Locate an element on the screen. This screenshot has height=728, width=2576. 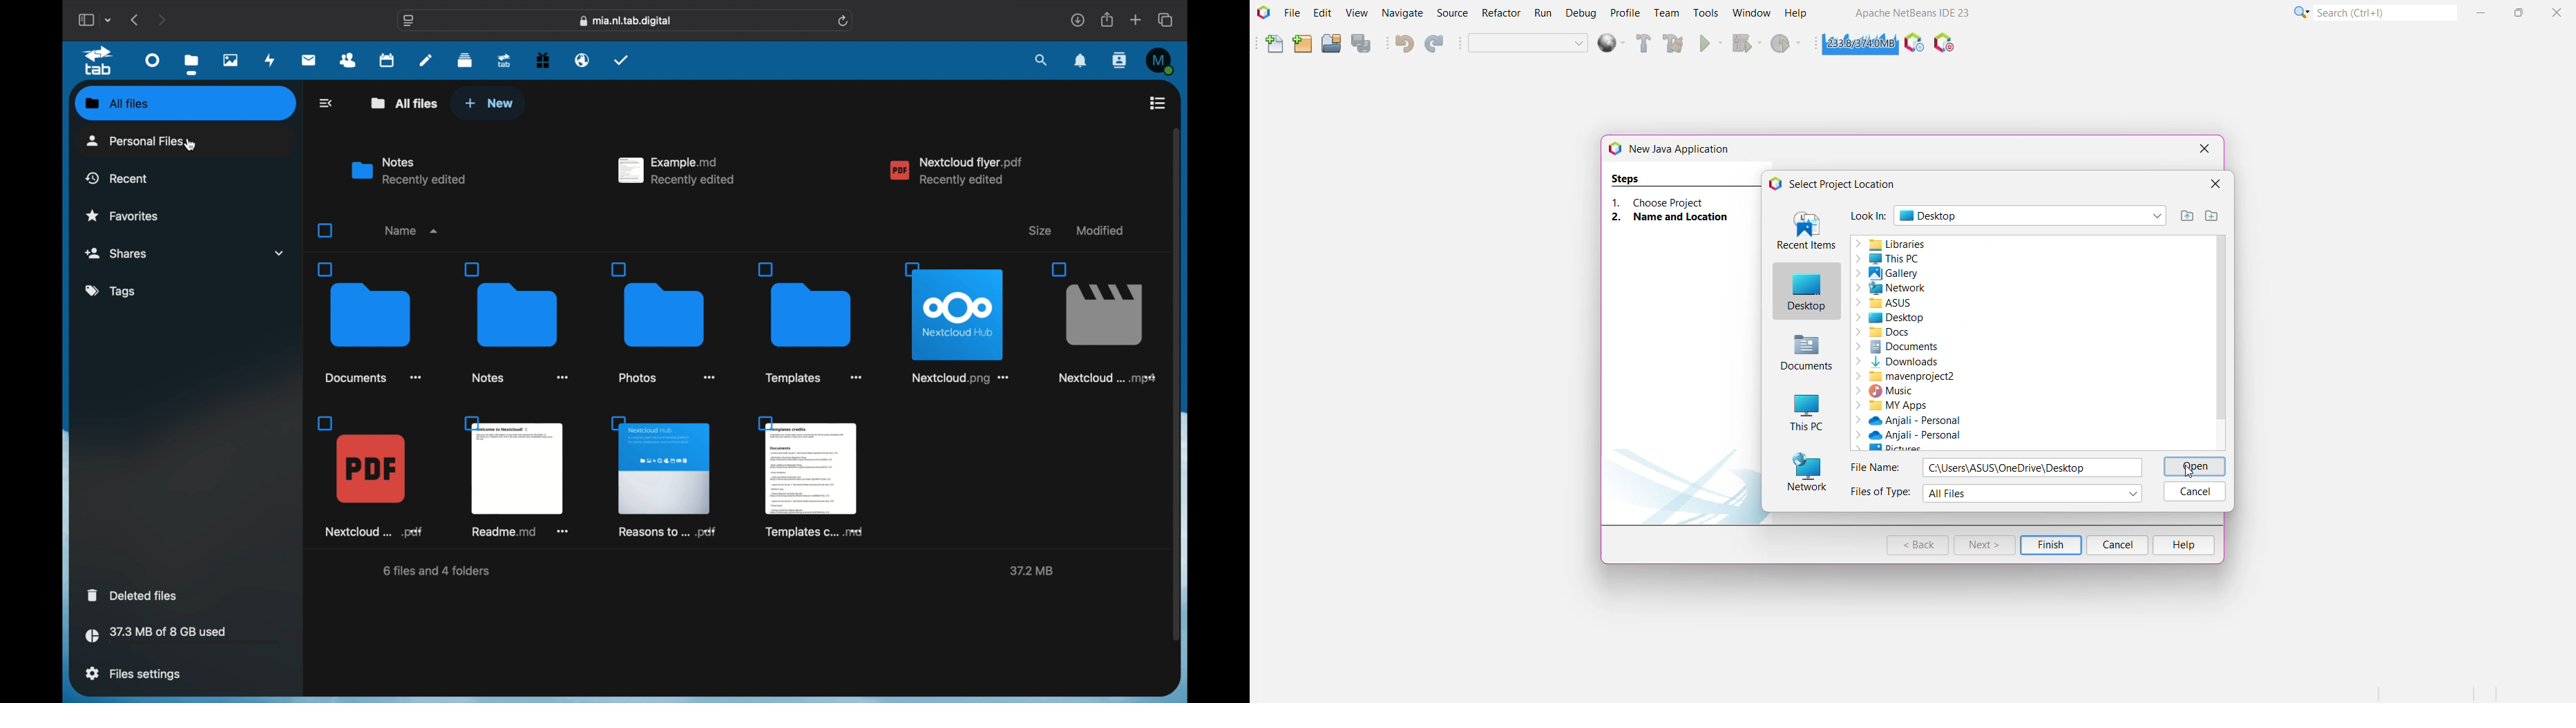
folder is located at coordinates (516, 322).